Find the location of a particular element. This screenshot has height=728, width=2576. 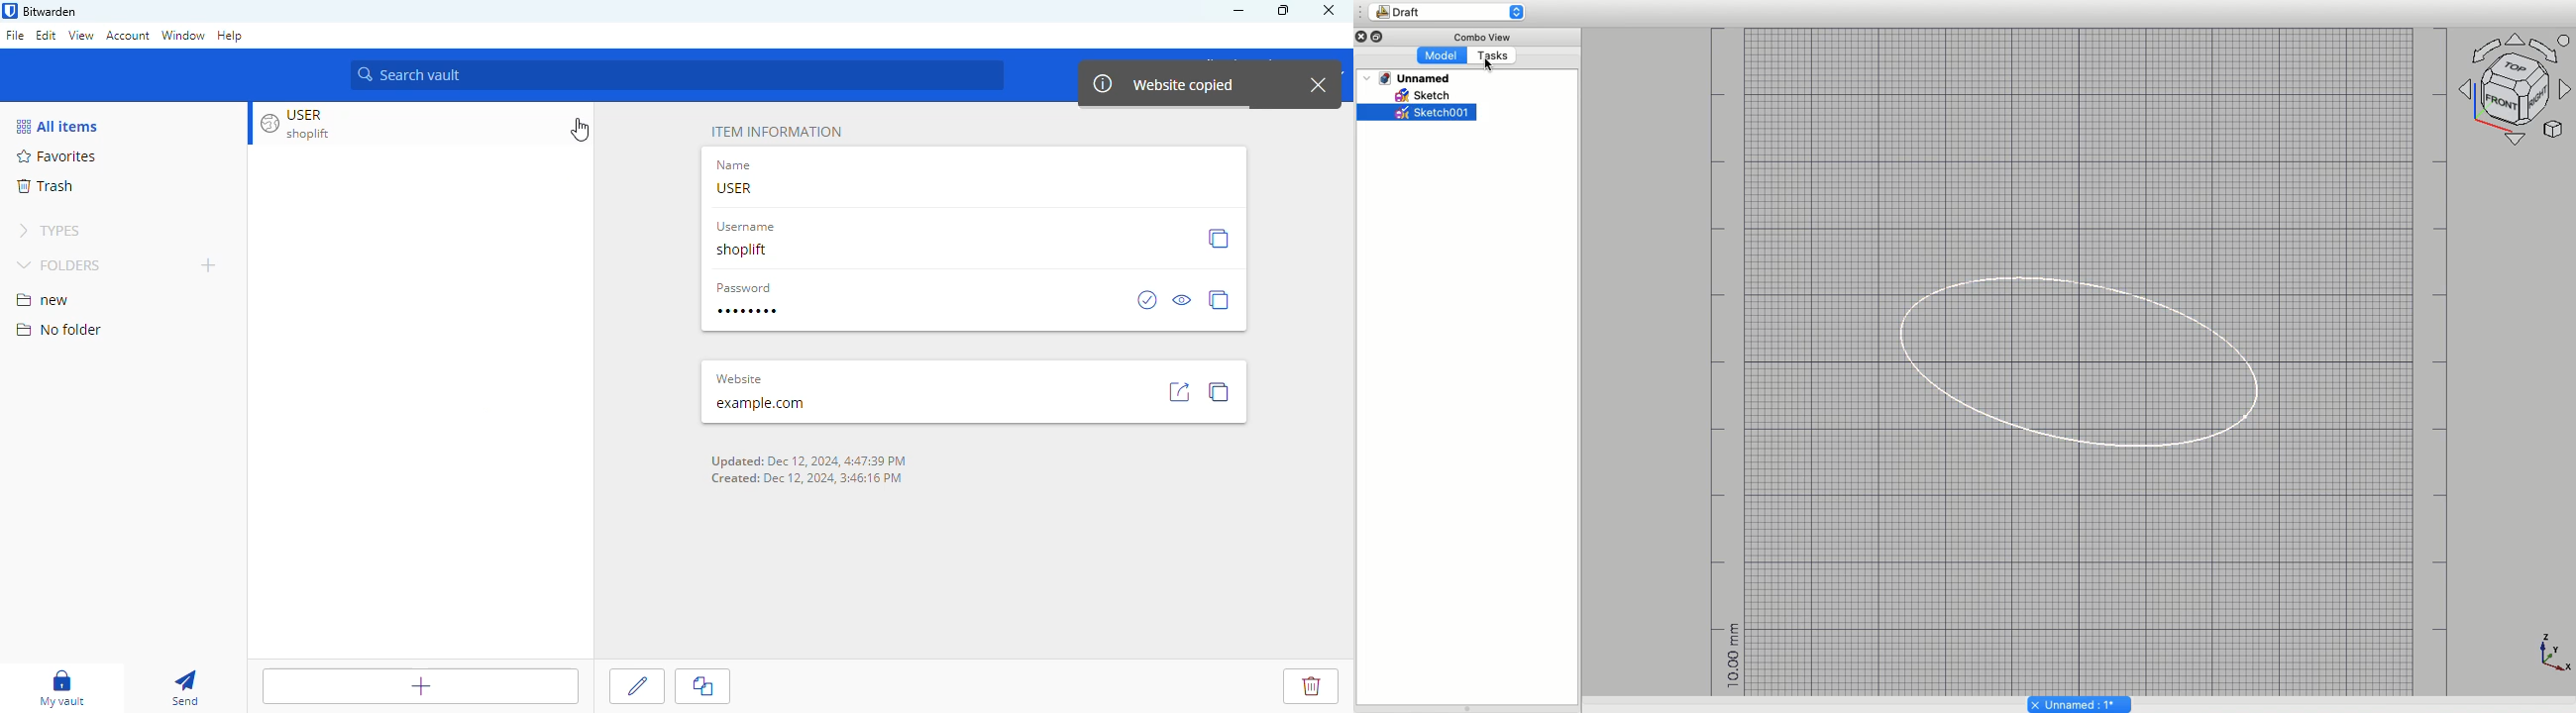

edit is located at coordinates (47, 35).